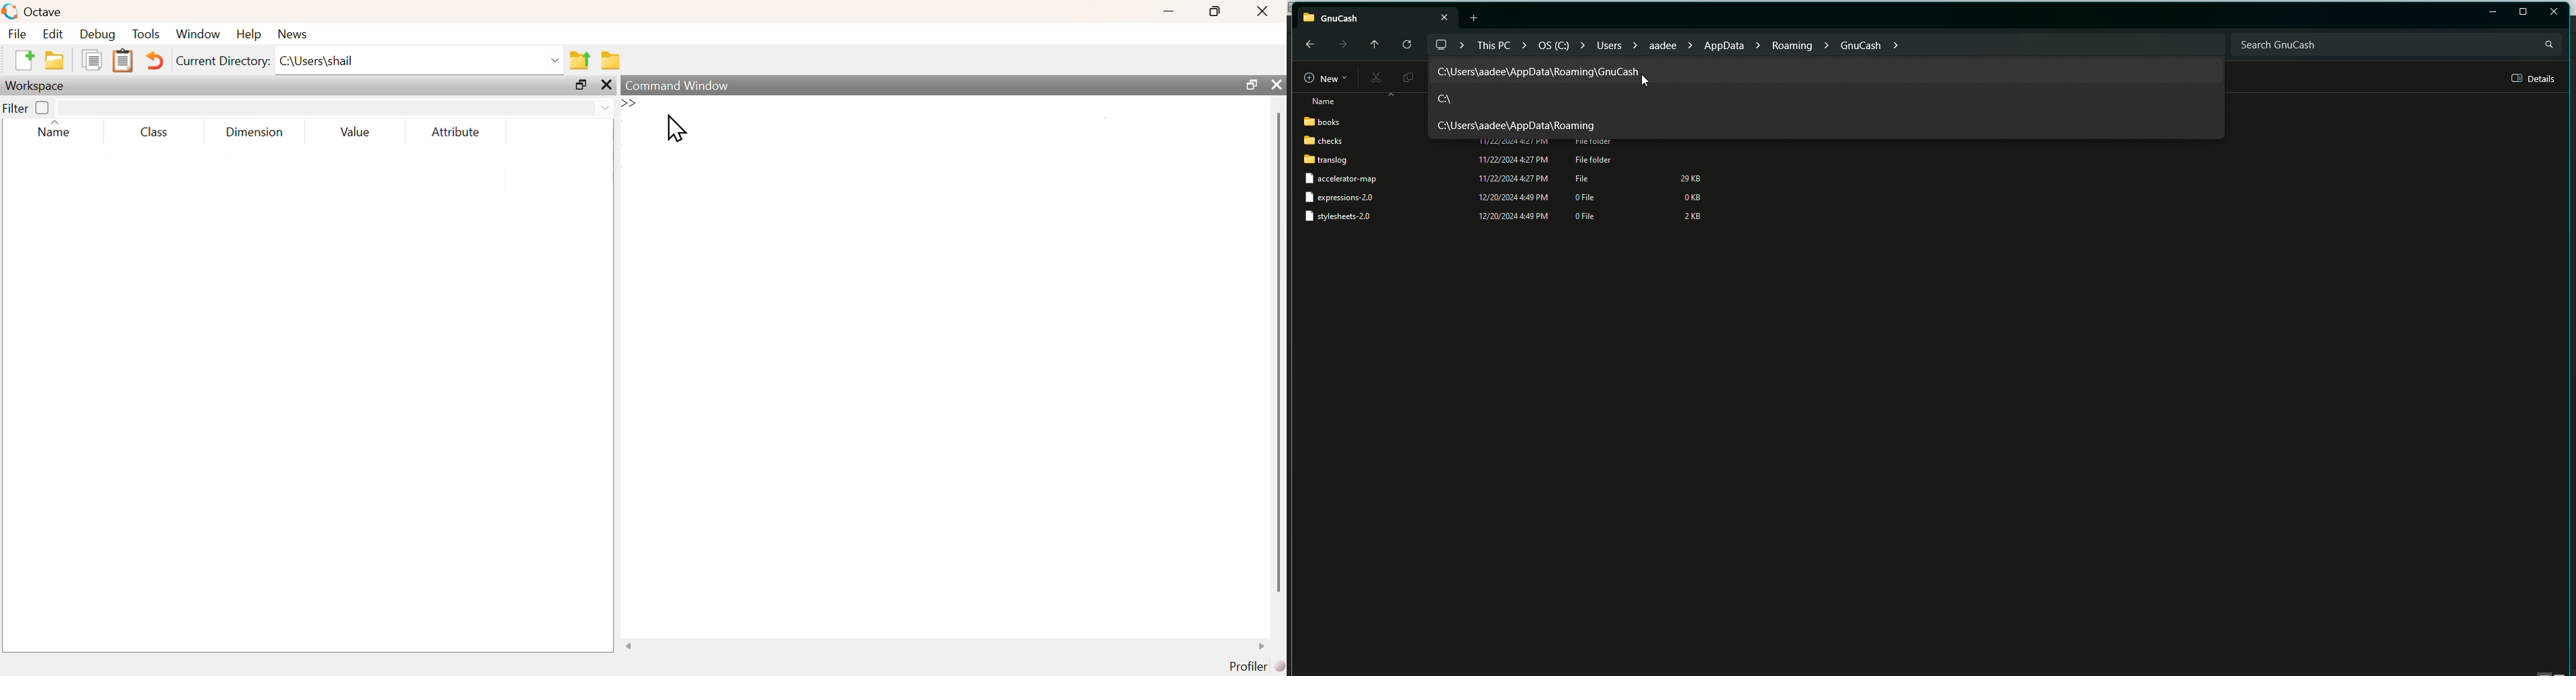  Describe the element at coordinates (99, 35) in the screenshot. I see `Debug` at that location.